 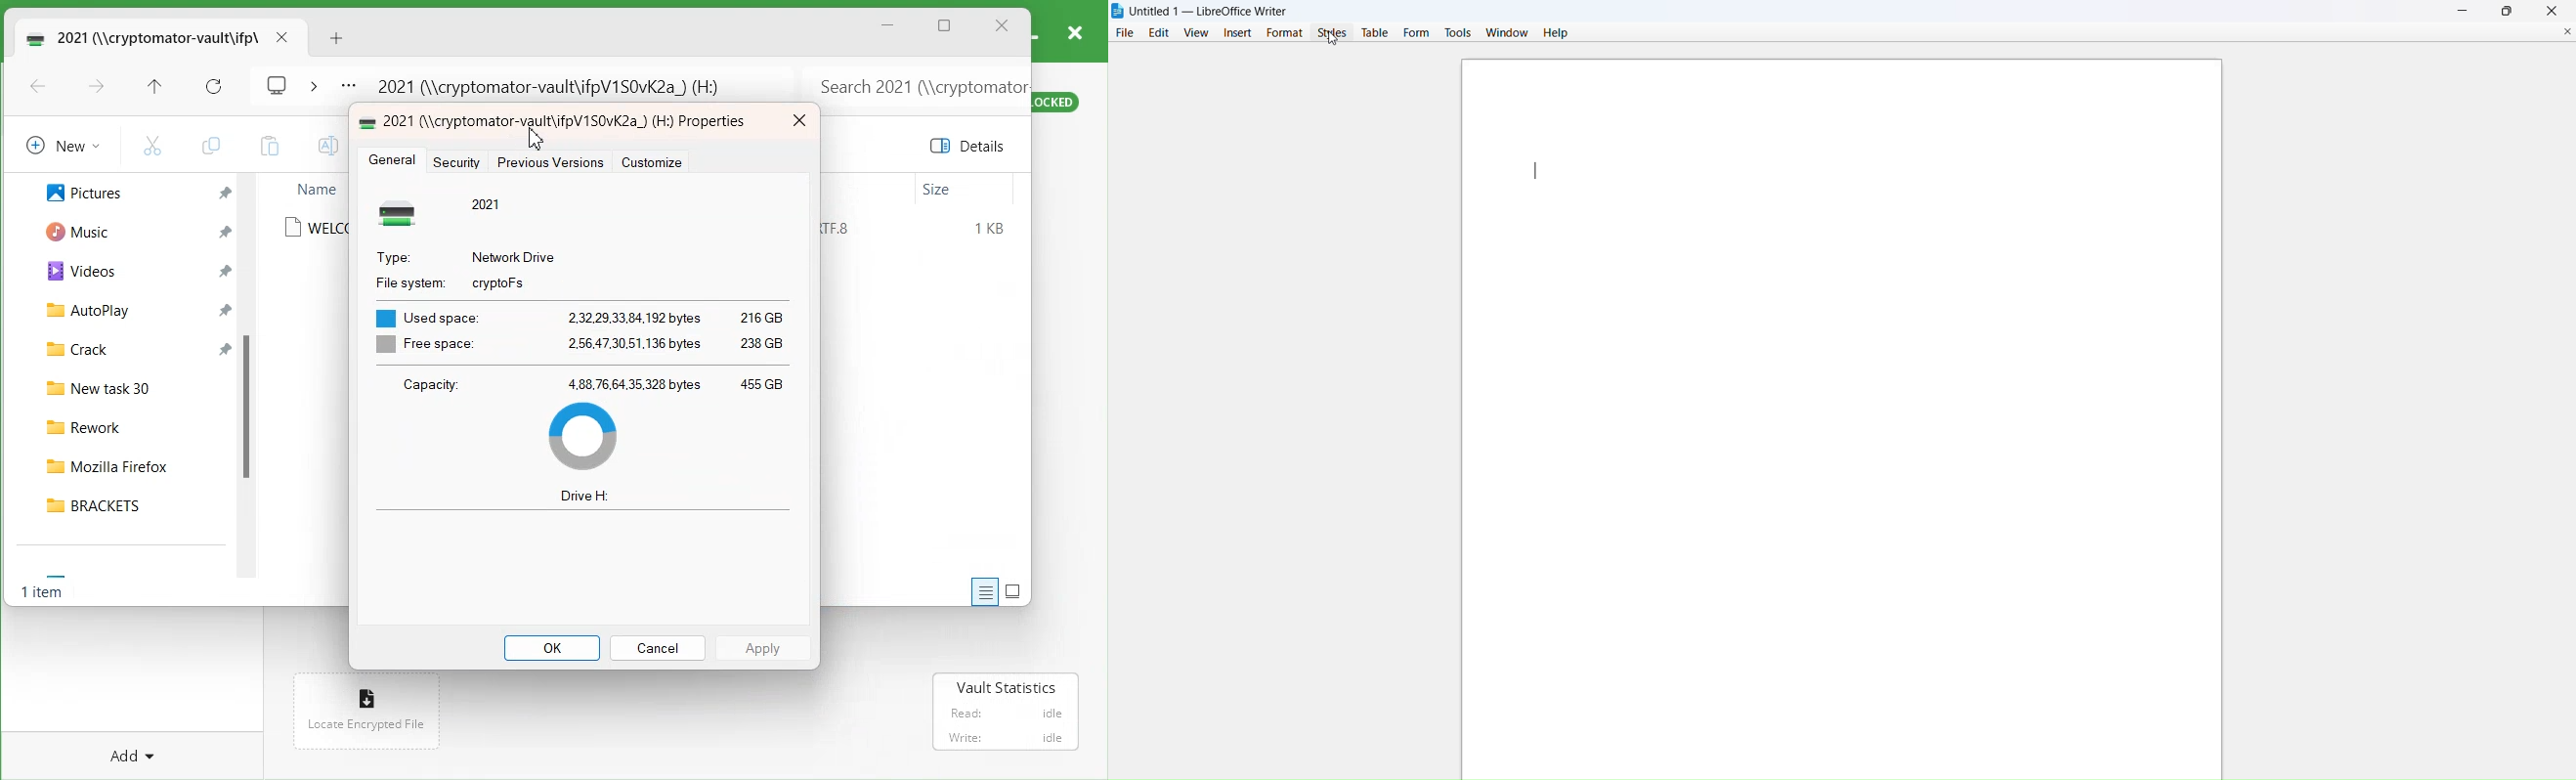 What do you see at coordinates (423, 313) in the screenshot?
I see `Bl Used space` at bounding box center [423, 313].